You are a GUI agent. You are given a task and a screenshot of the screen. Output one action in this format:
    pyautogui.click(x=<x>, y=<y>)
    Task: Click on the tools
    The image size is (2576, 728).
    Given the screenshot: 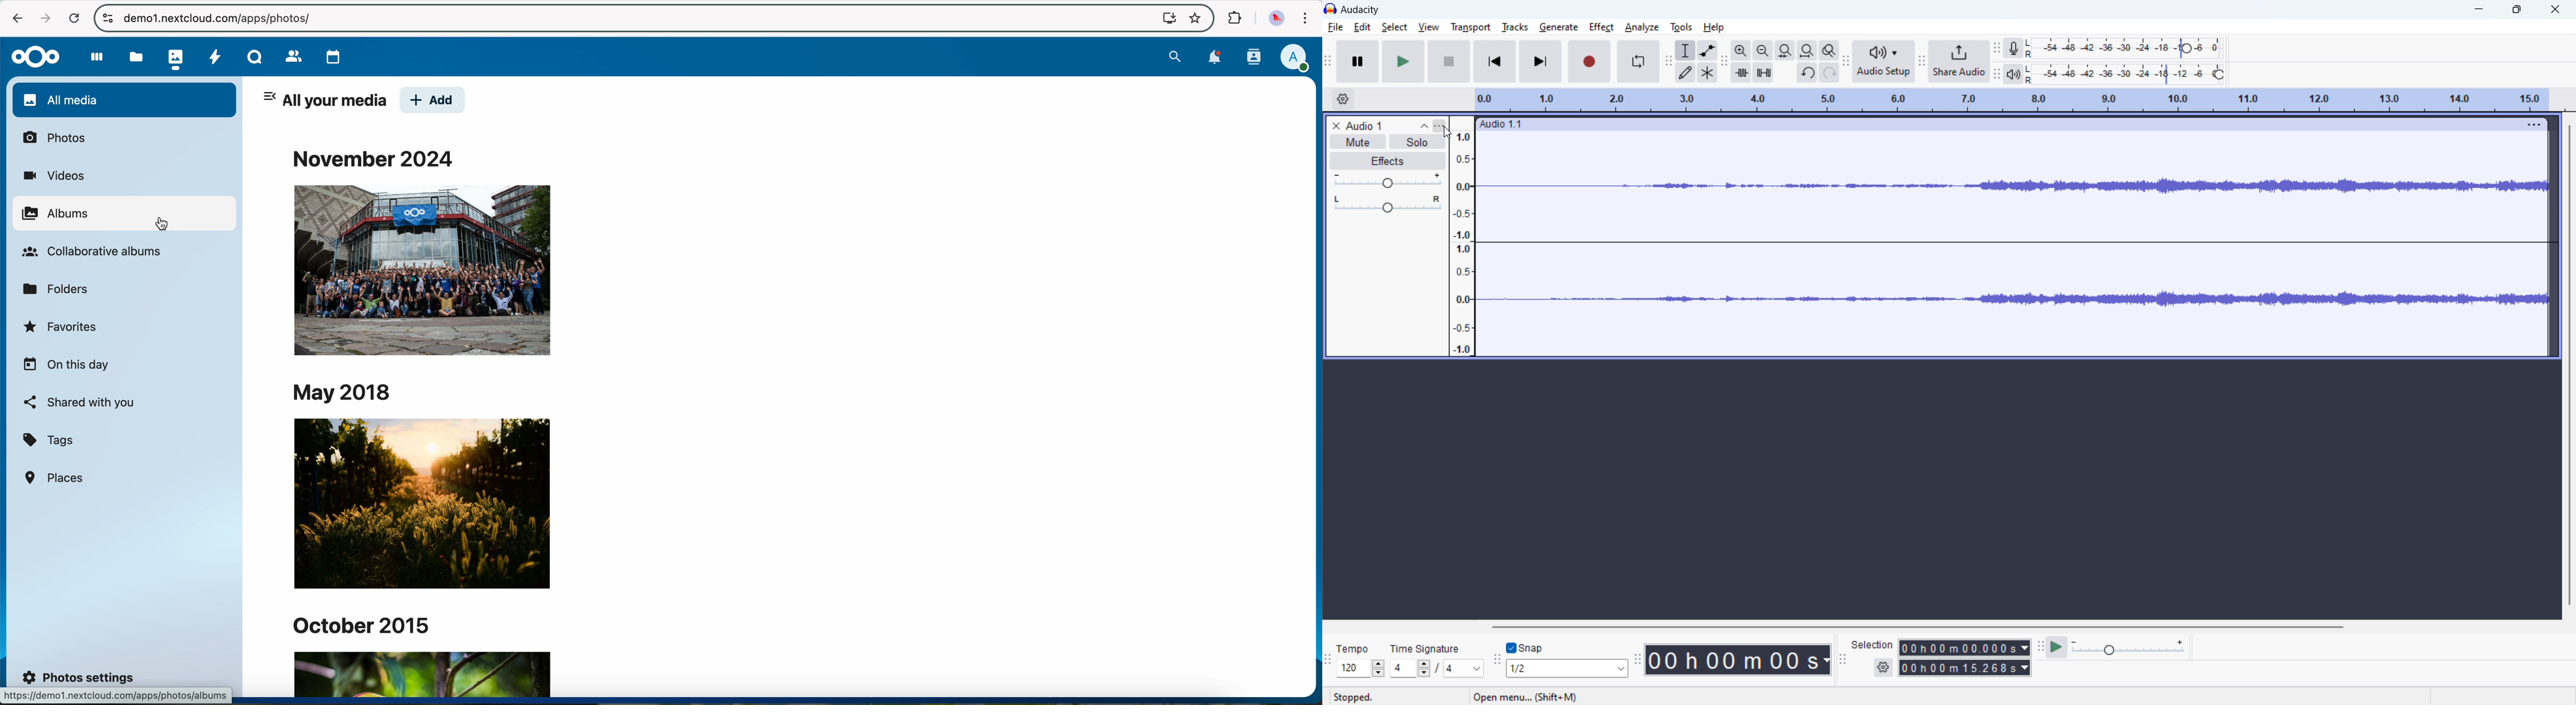 What is the action you would take?
    pyautogui.click(x=1681, y=27)
    